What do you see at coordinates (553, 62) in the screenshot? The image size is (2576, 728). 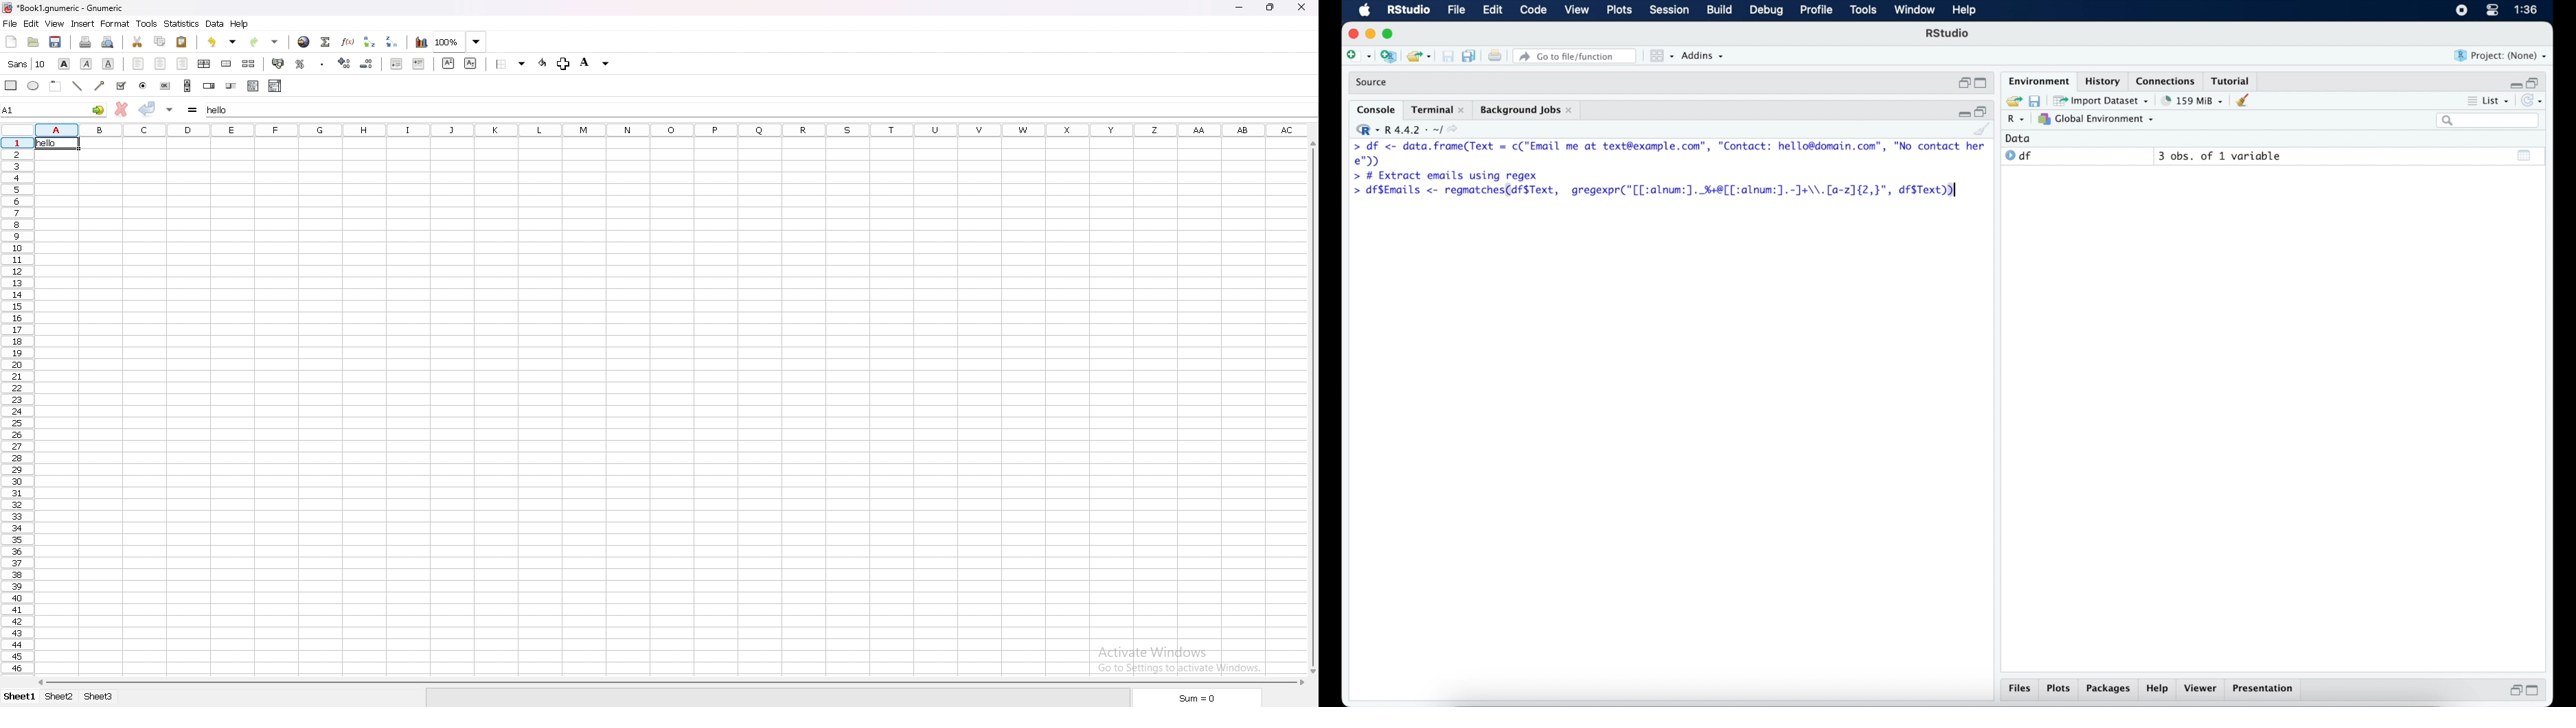 I see `foreground` at bounding box center [553, 62].